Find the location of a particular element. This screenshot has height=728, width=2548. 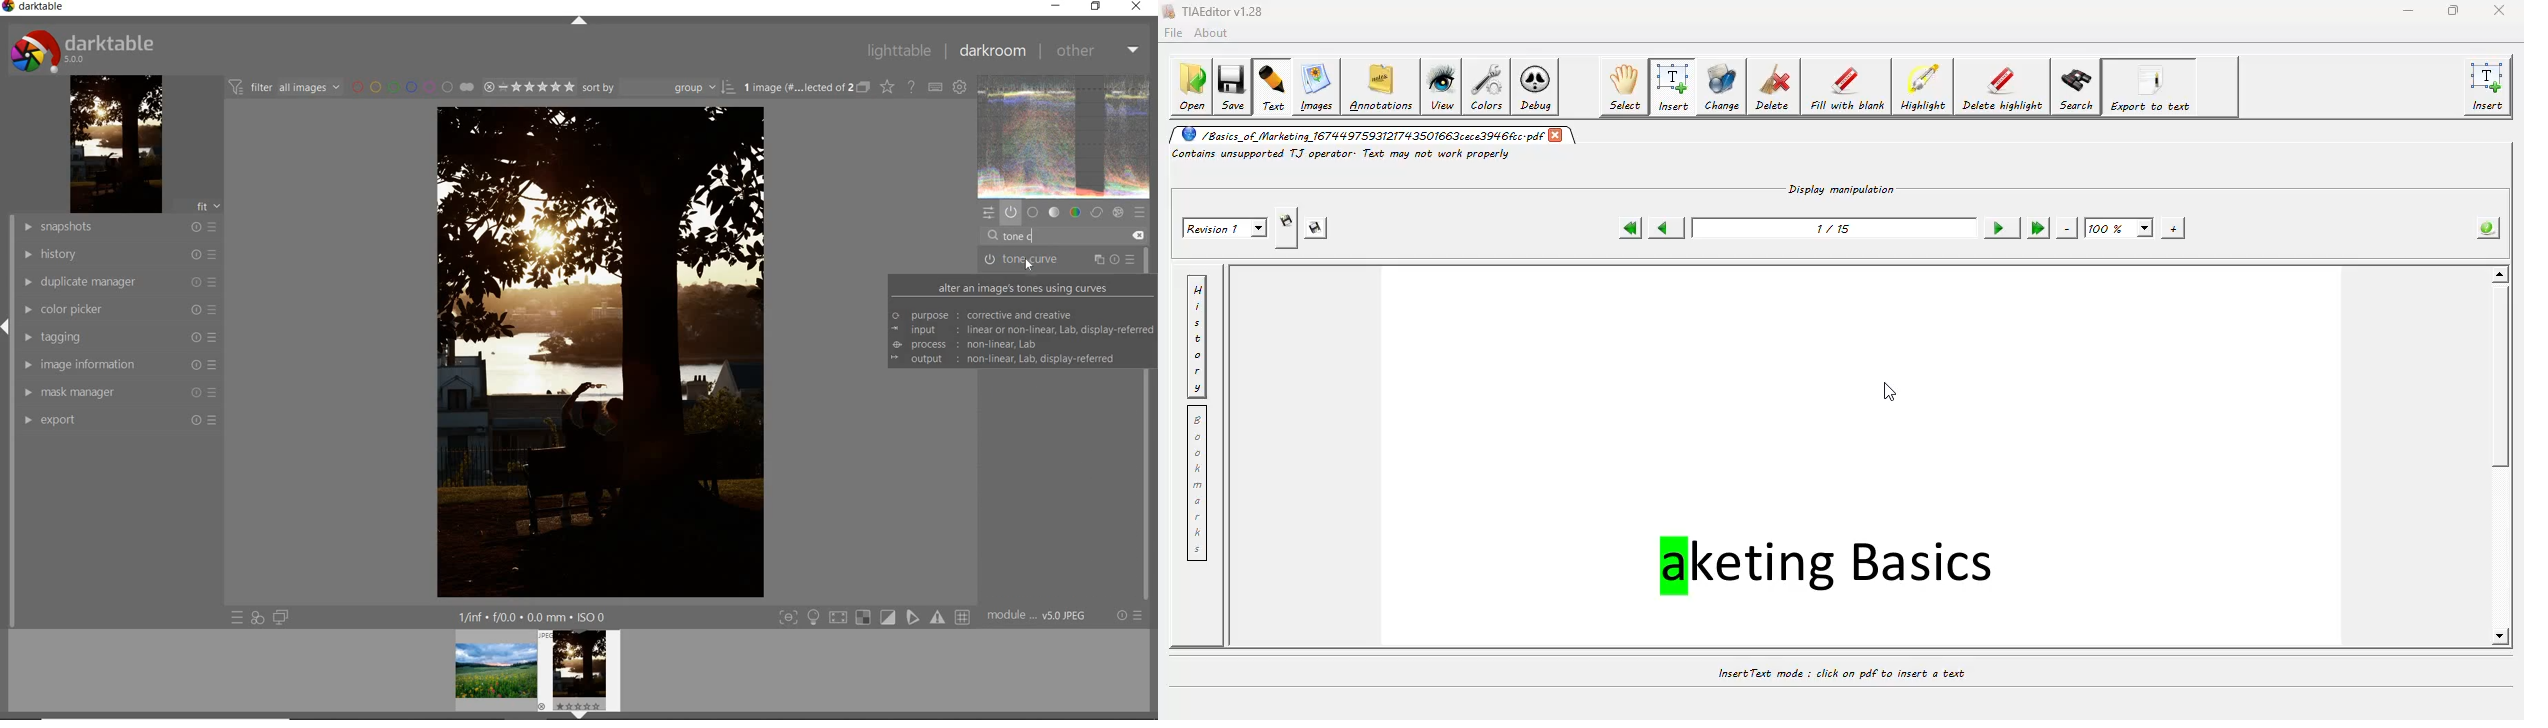

filter all images is located at coordinates (286, 88).